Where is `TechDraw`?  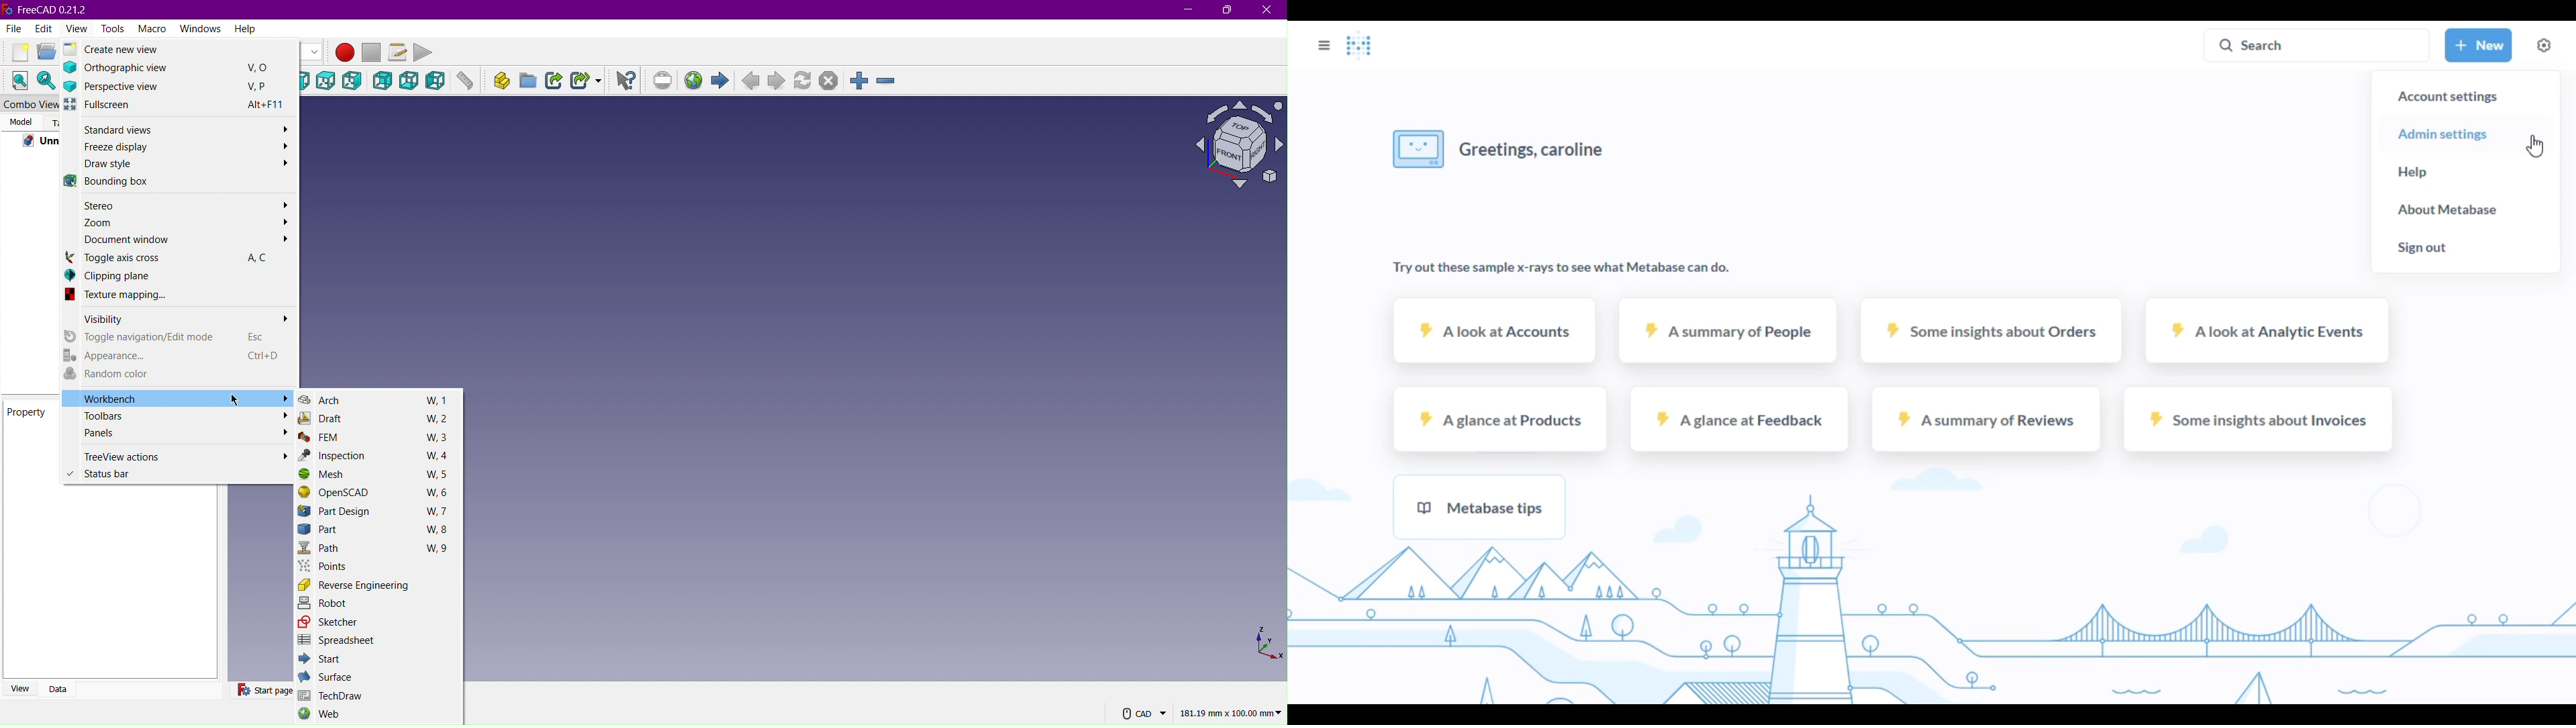
TechDraw is located at coordinates (330, 695).